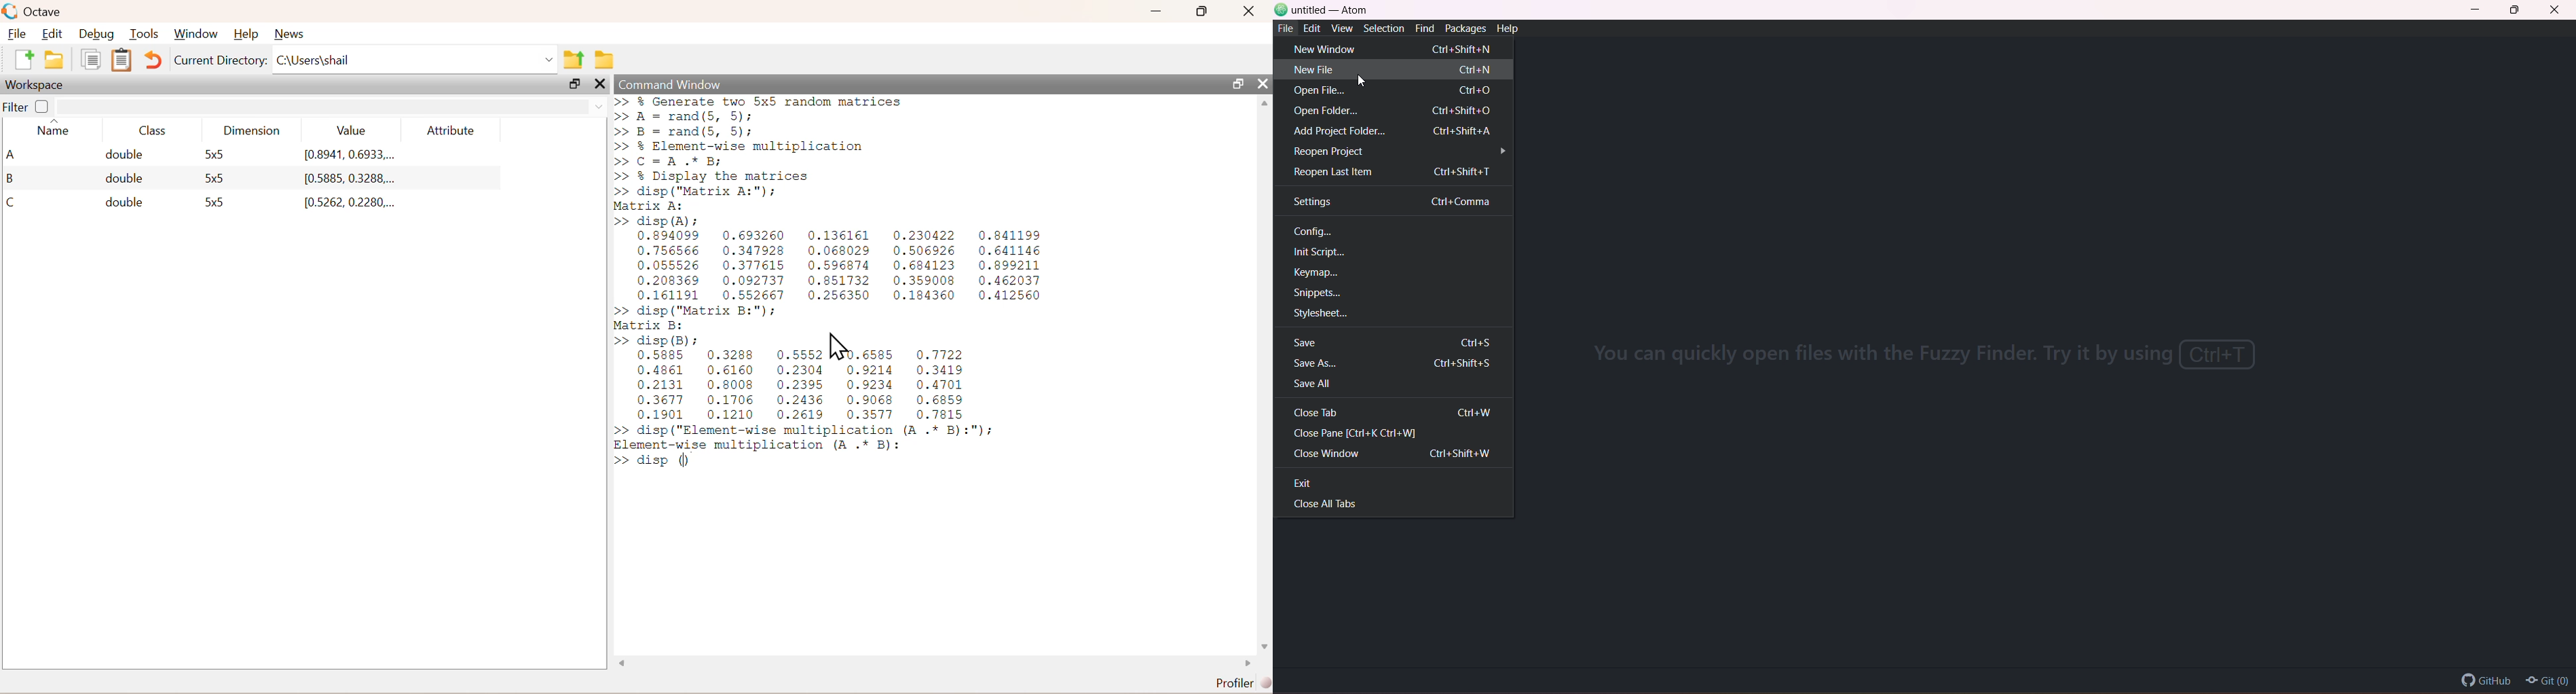 The width and height of the screenshot is (2576, 700). What do you see at coordinates (1261, 81) in the screenshot?
I see `Close` at bounding box center [1261, 81].